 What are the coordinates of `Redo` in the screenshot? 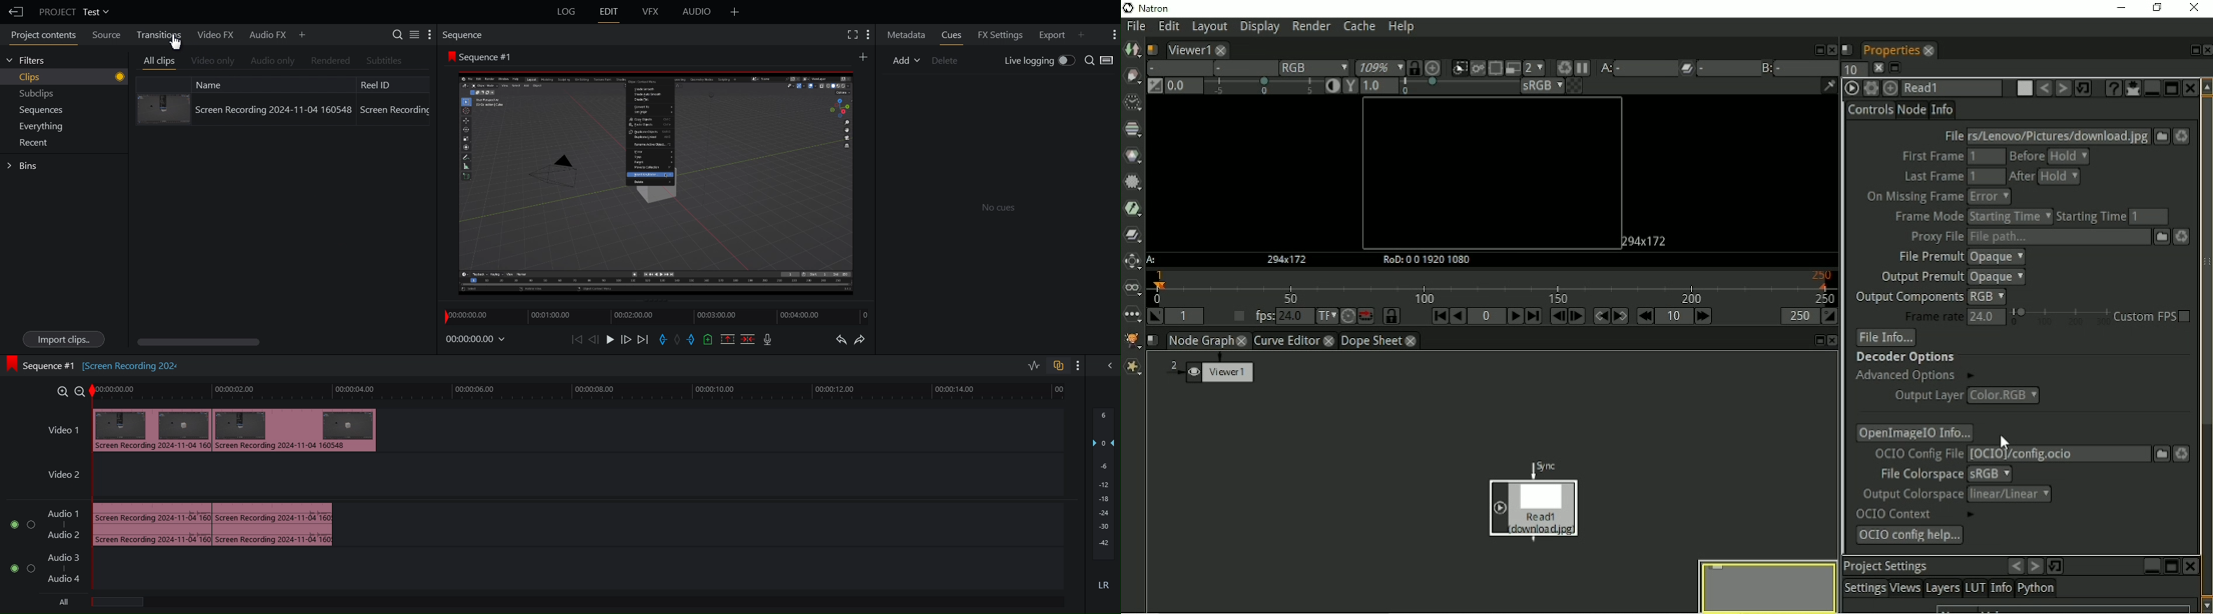 It's located at (863, 339).